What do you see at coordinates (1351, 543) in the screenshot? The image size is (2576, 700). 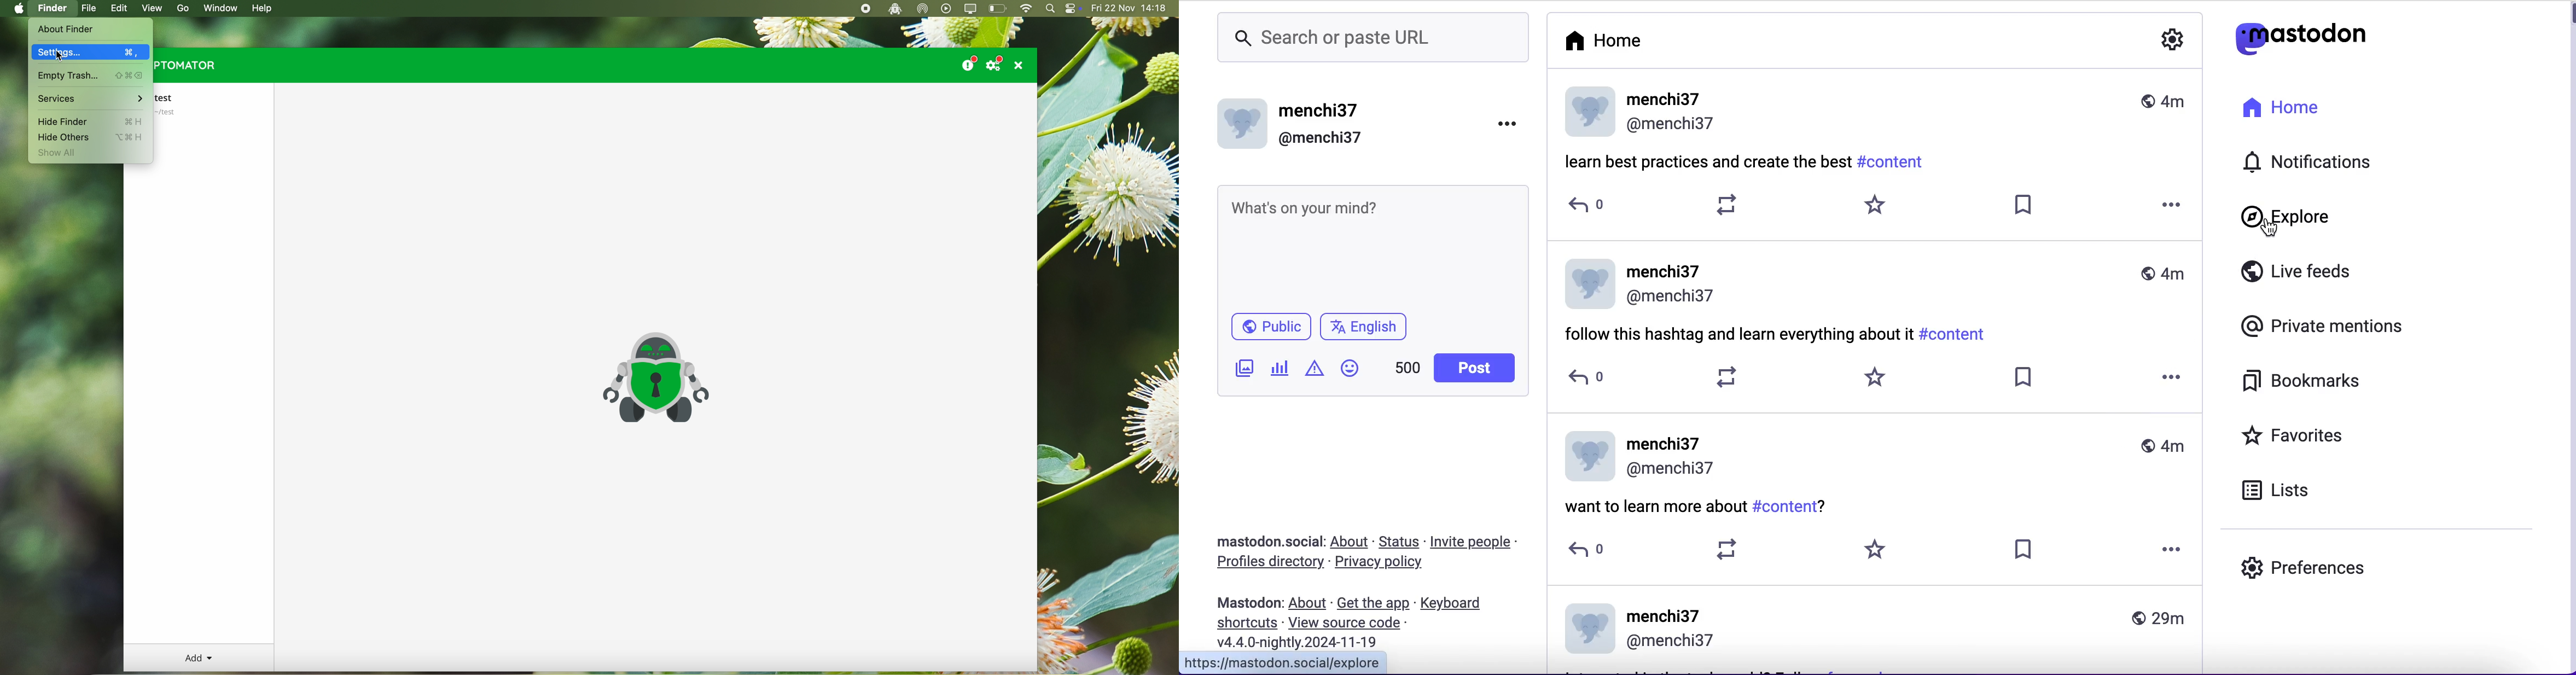 I see `about` at bounding box center [1351, 543].